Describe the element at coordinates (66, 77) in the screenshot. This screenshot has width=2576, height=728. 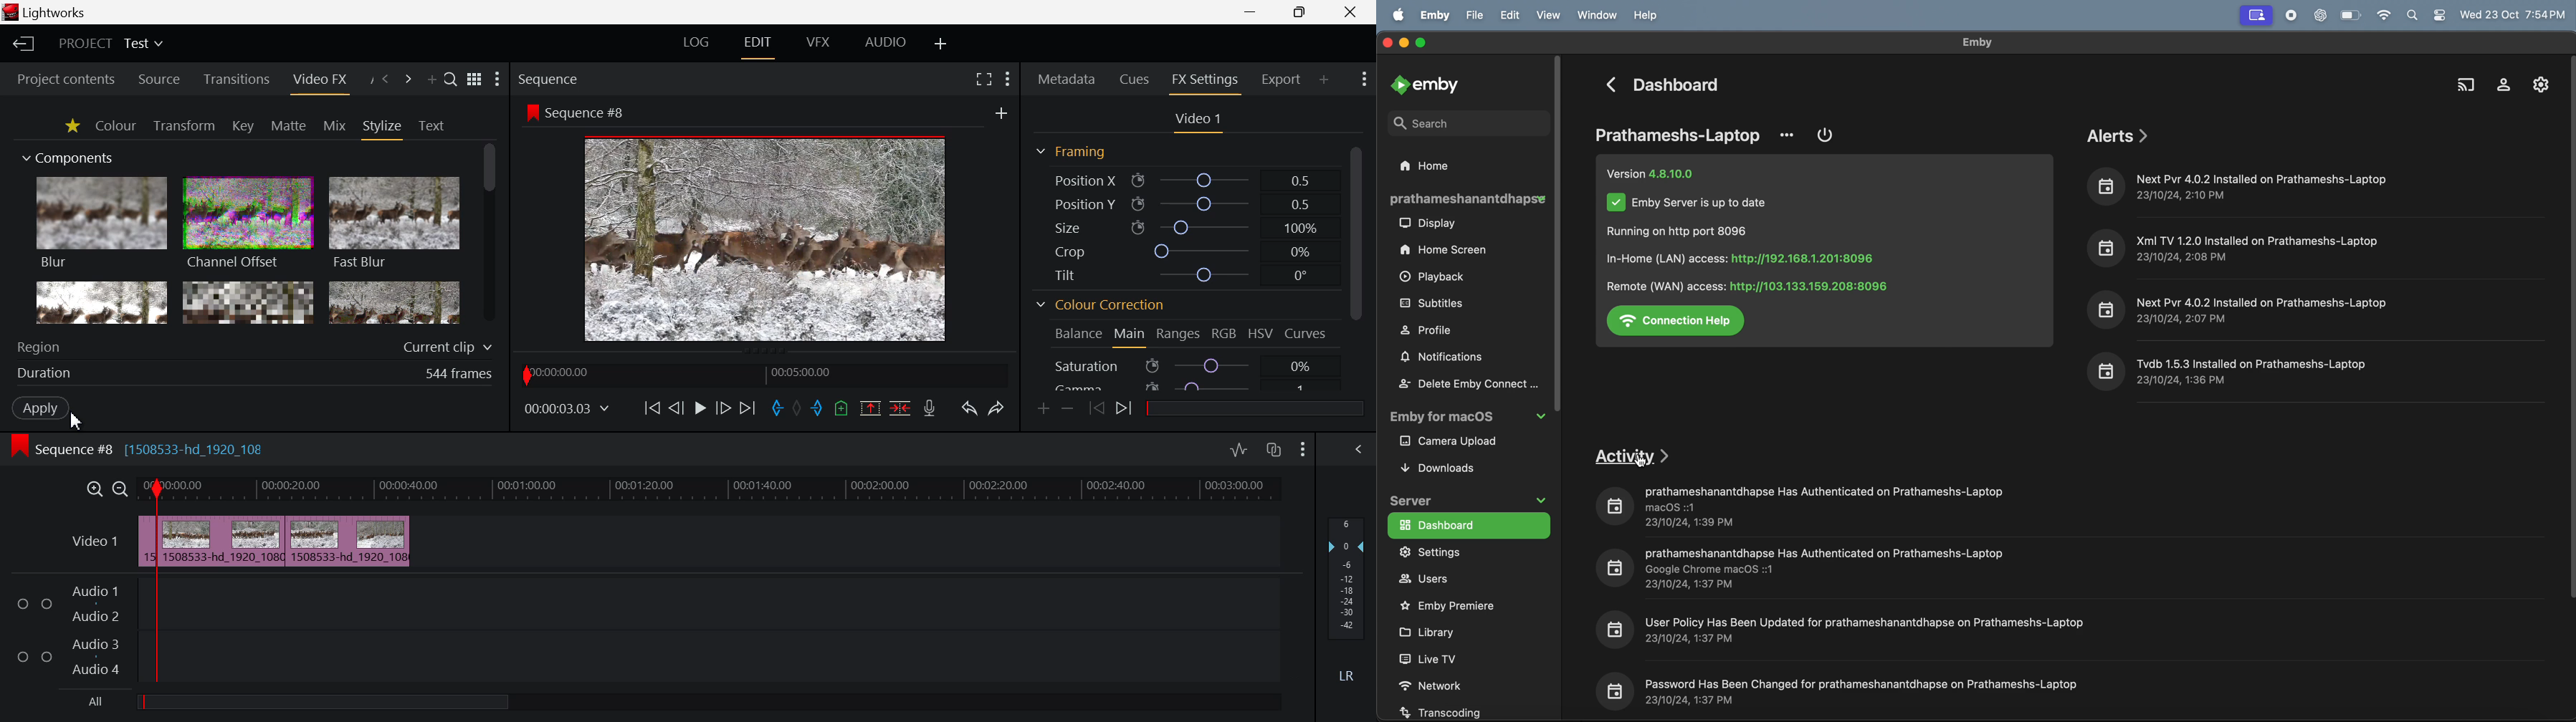
I see `Project contents` at that location.